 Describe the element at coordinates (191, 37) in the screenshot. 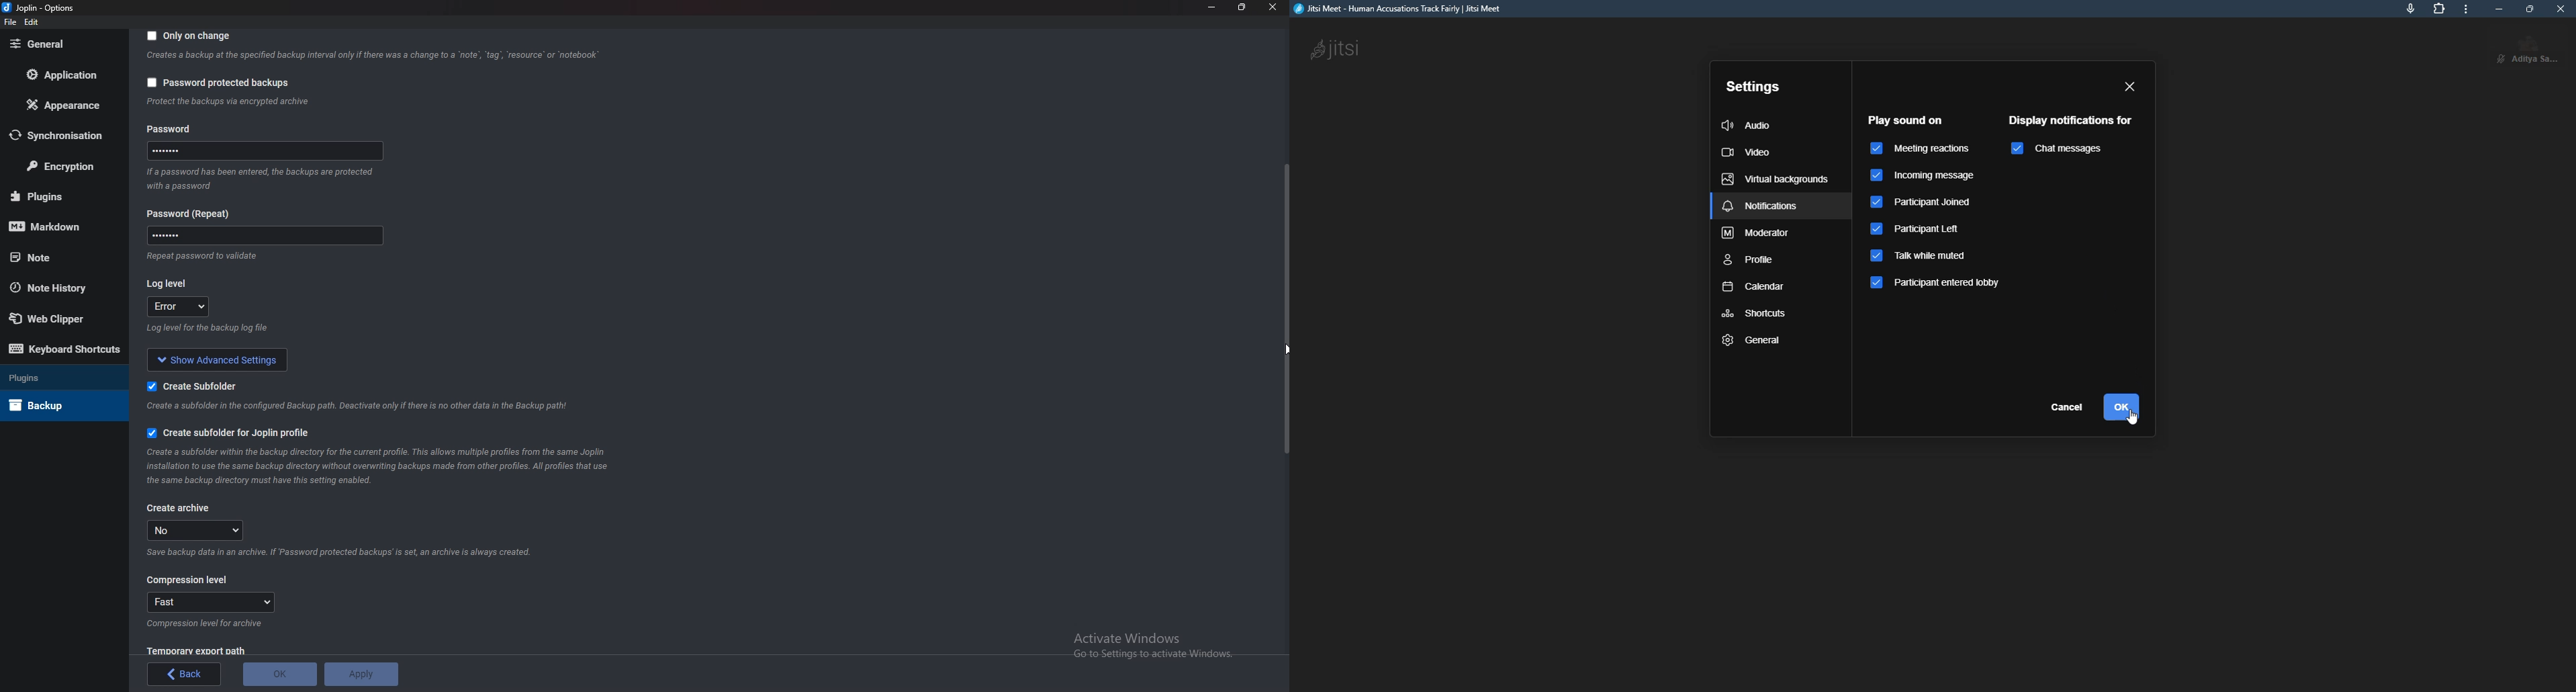

I see `Only on change` at that location.